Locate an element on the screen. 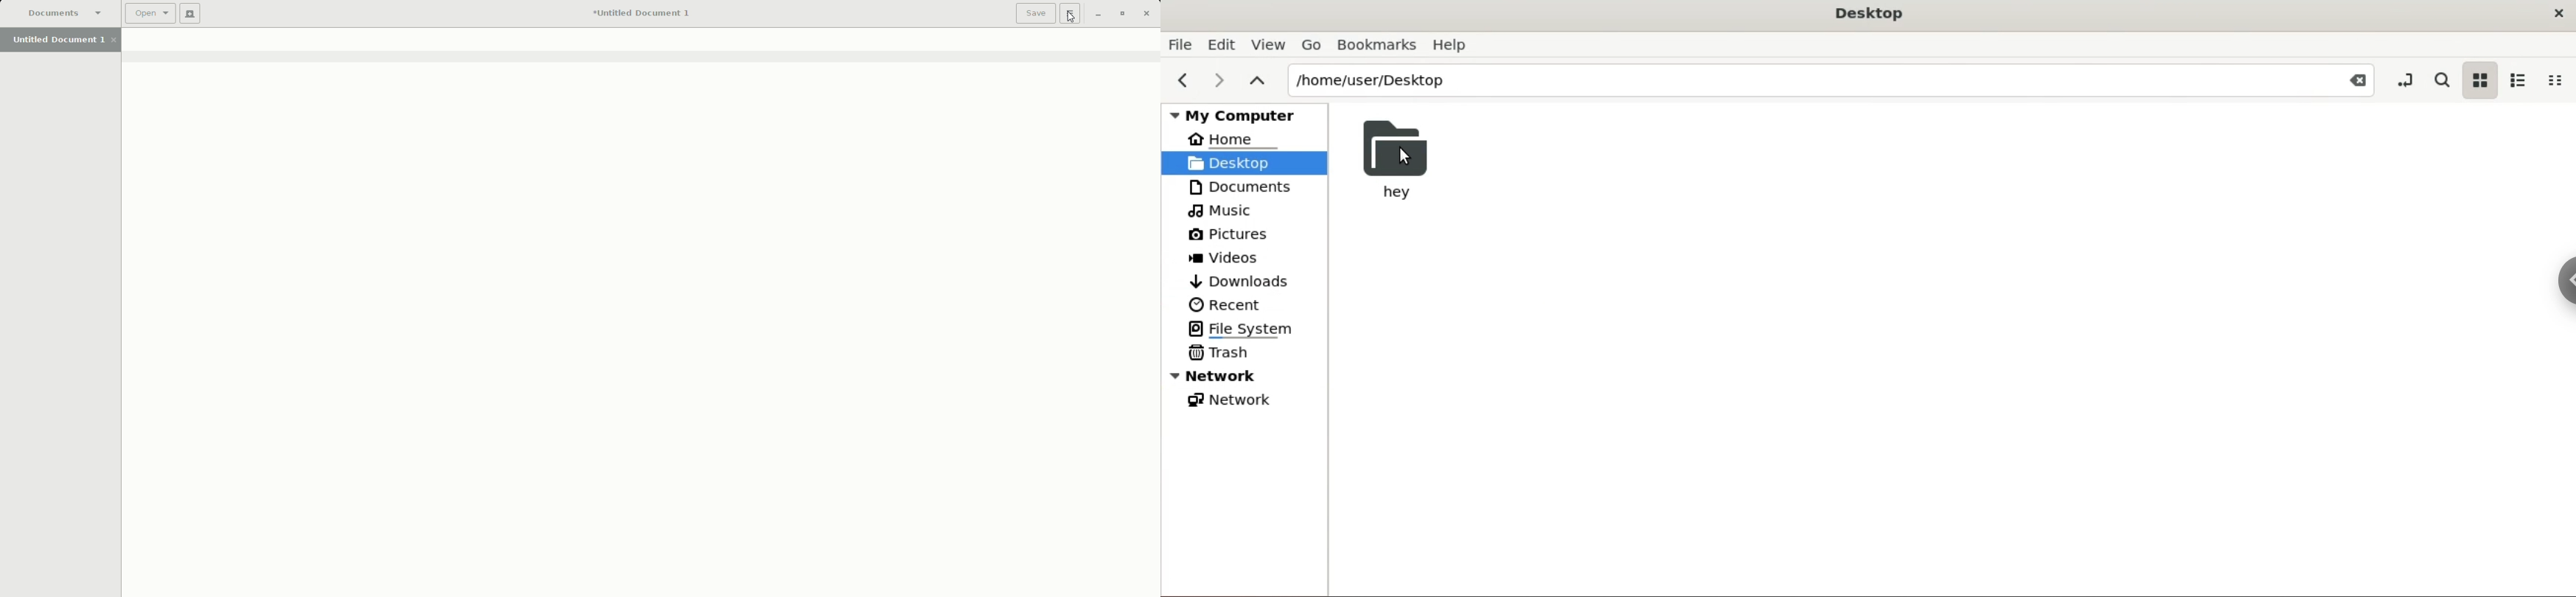 The height and width of the screenshot is (616, 2576). Edit is located at coordinates (1223, 43).